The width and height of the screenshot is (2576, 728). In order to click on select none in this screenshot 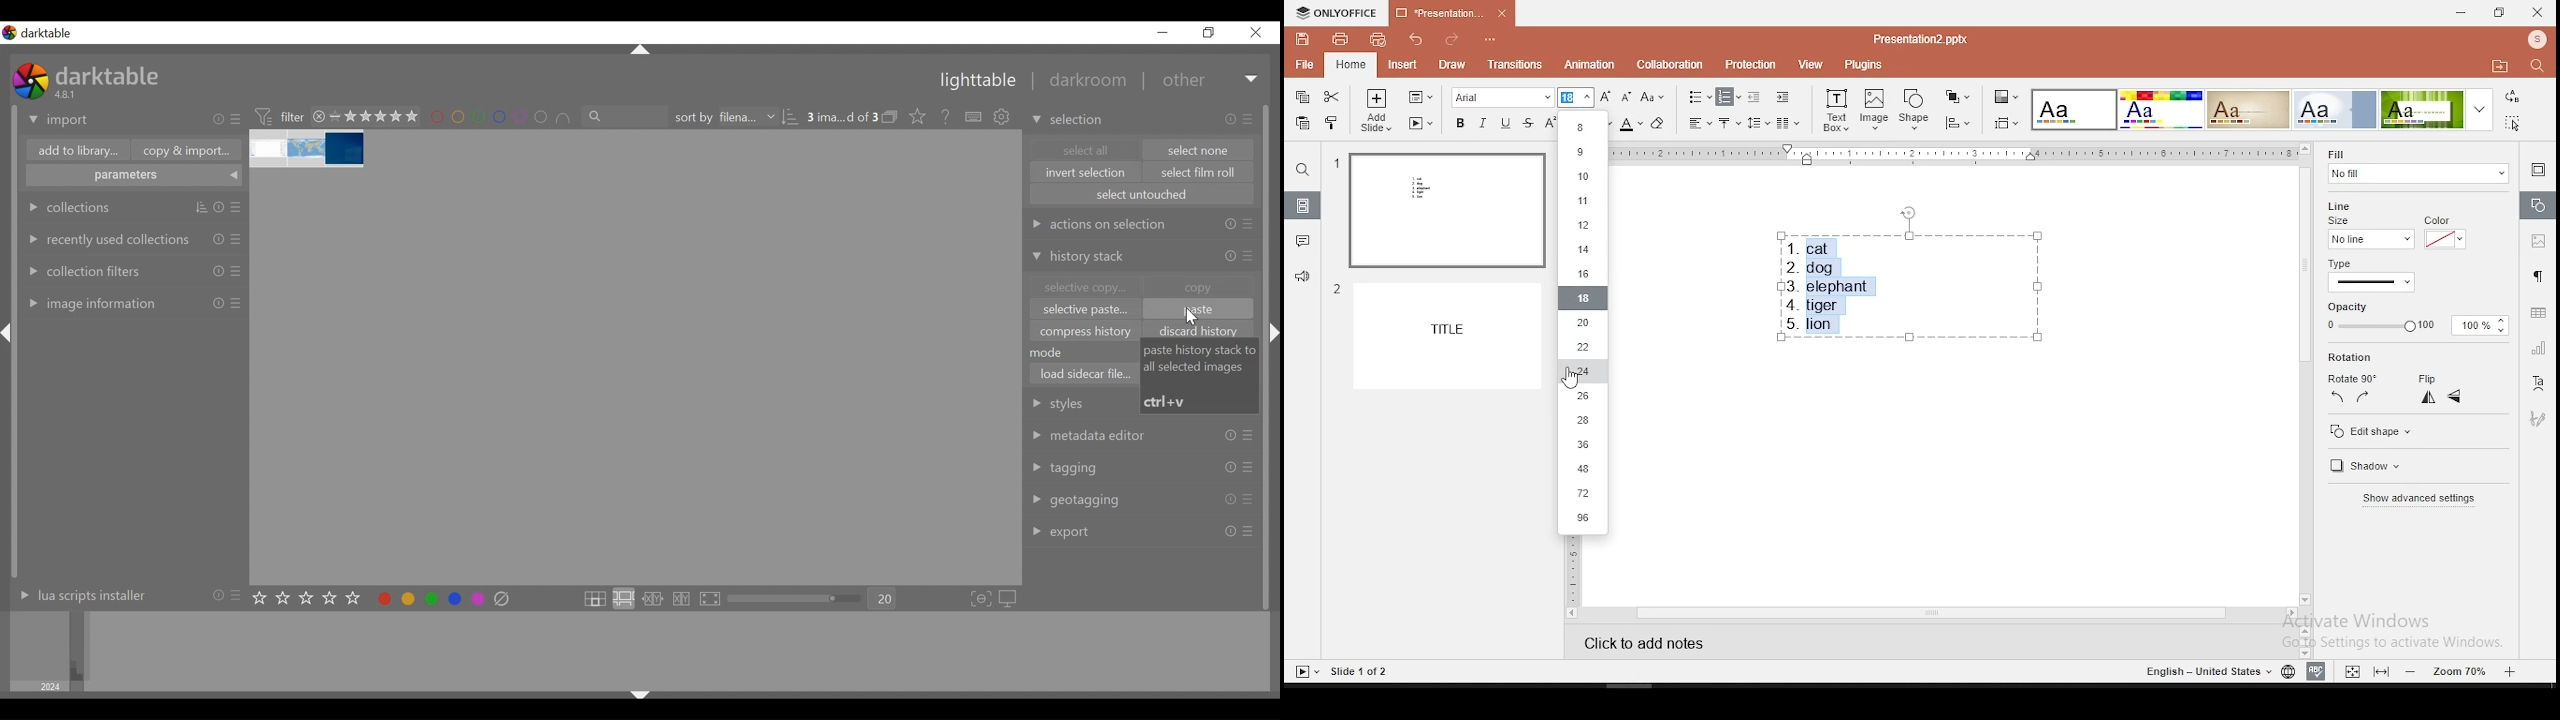, I will do `click(1199, 150)`.